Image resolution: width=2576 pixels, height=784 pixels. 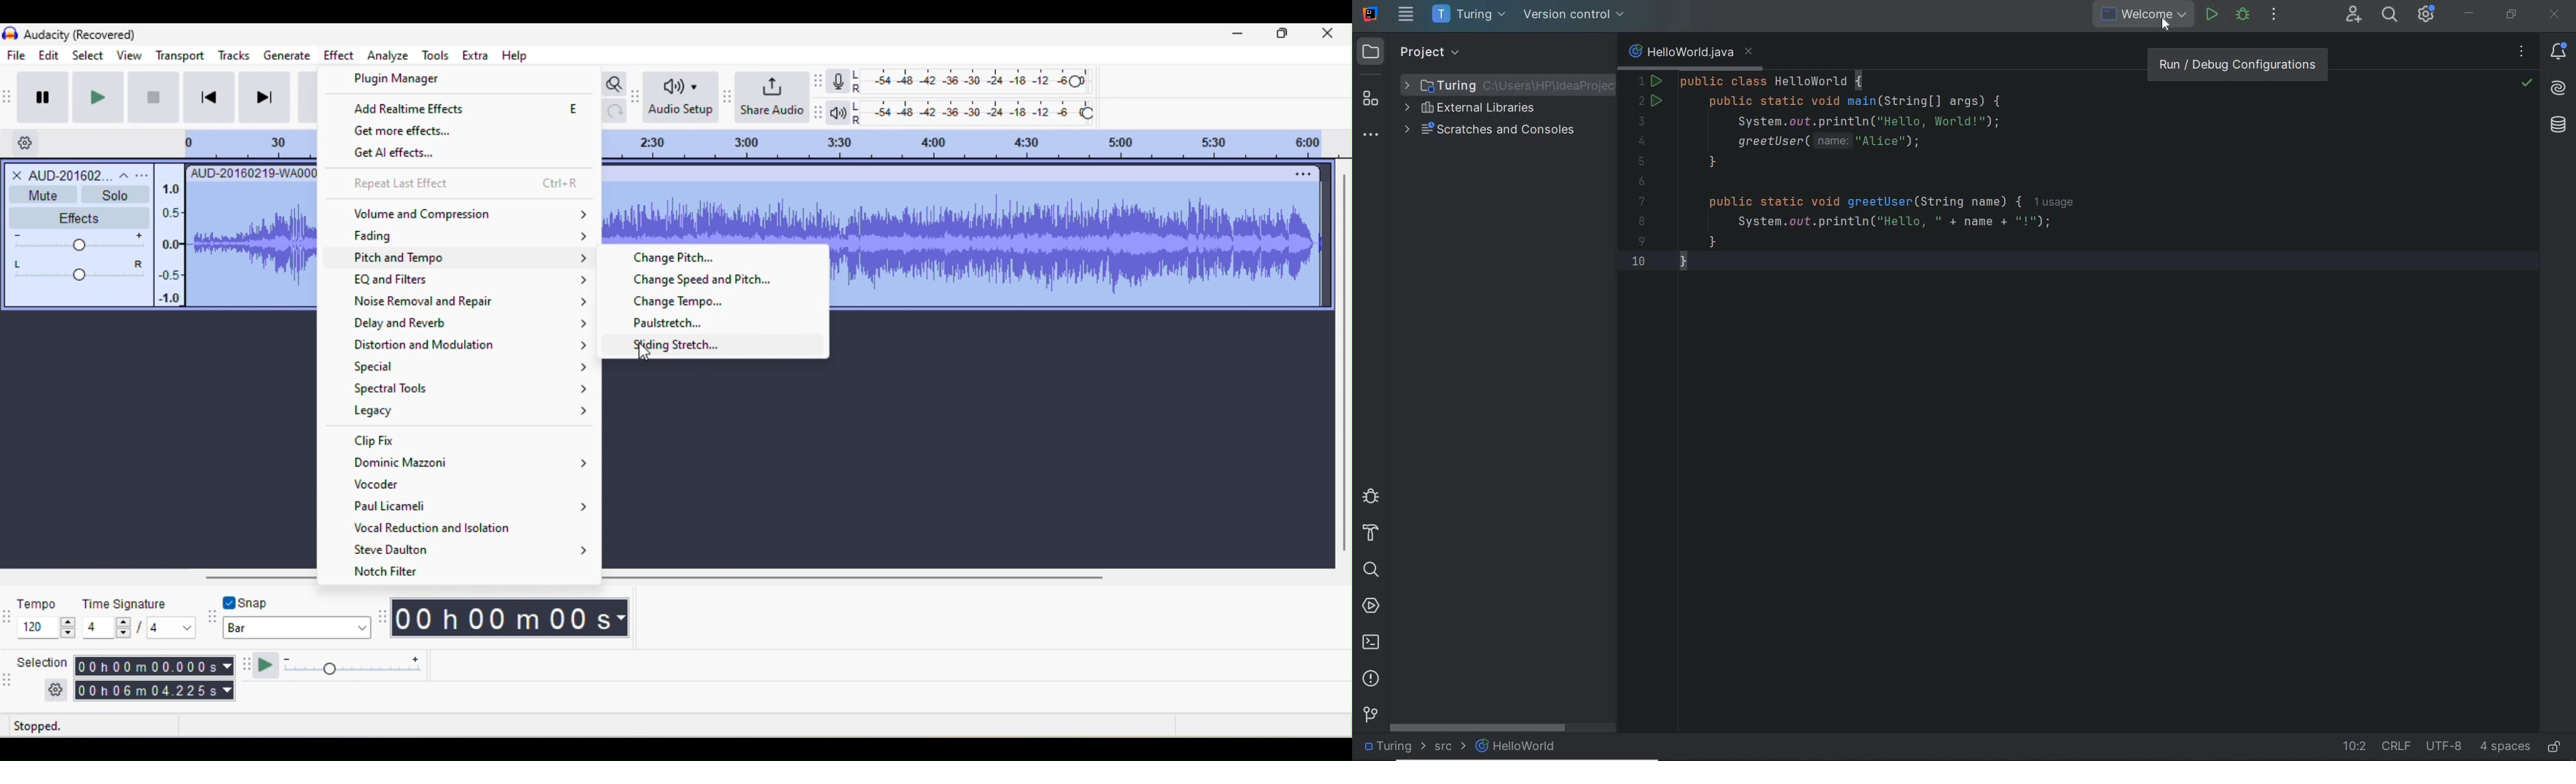 What do you see at coordinates (469, 528) in the screenshot?
I see `vocal reduction and isolation` at bounding box center [469, 528].